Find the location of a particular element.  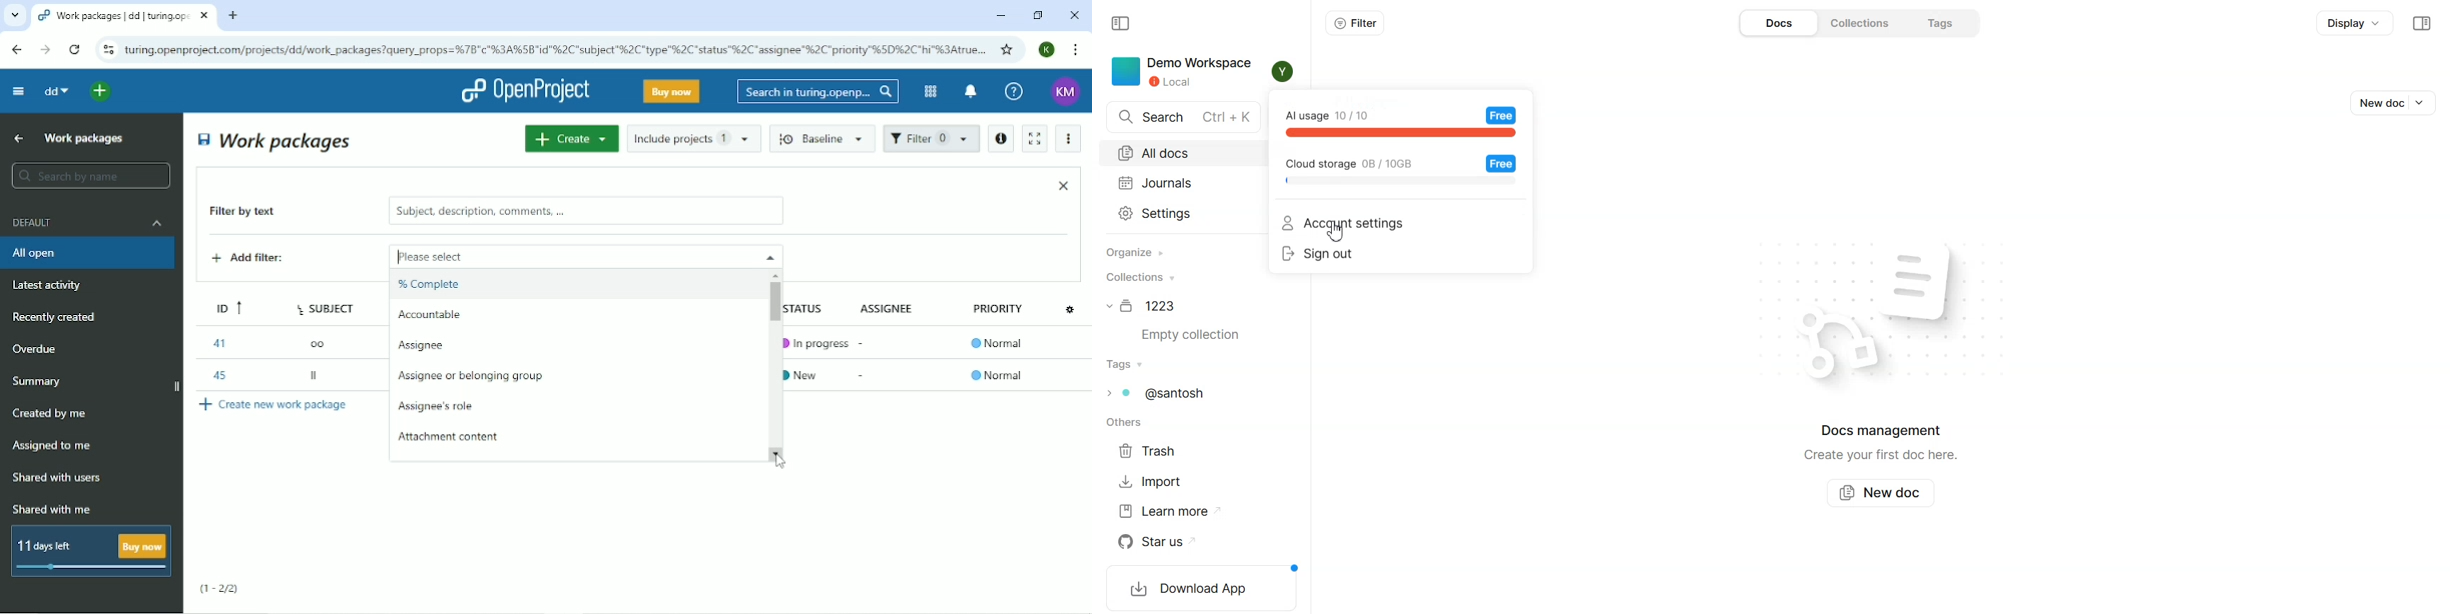

Created by me is located at coordinates (53, 414).